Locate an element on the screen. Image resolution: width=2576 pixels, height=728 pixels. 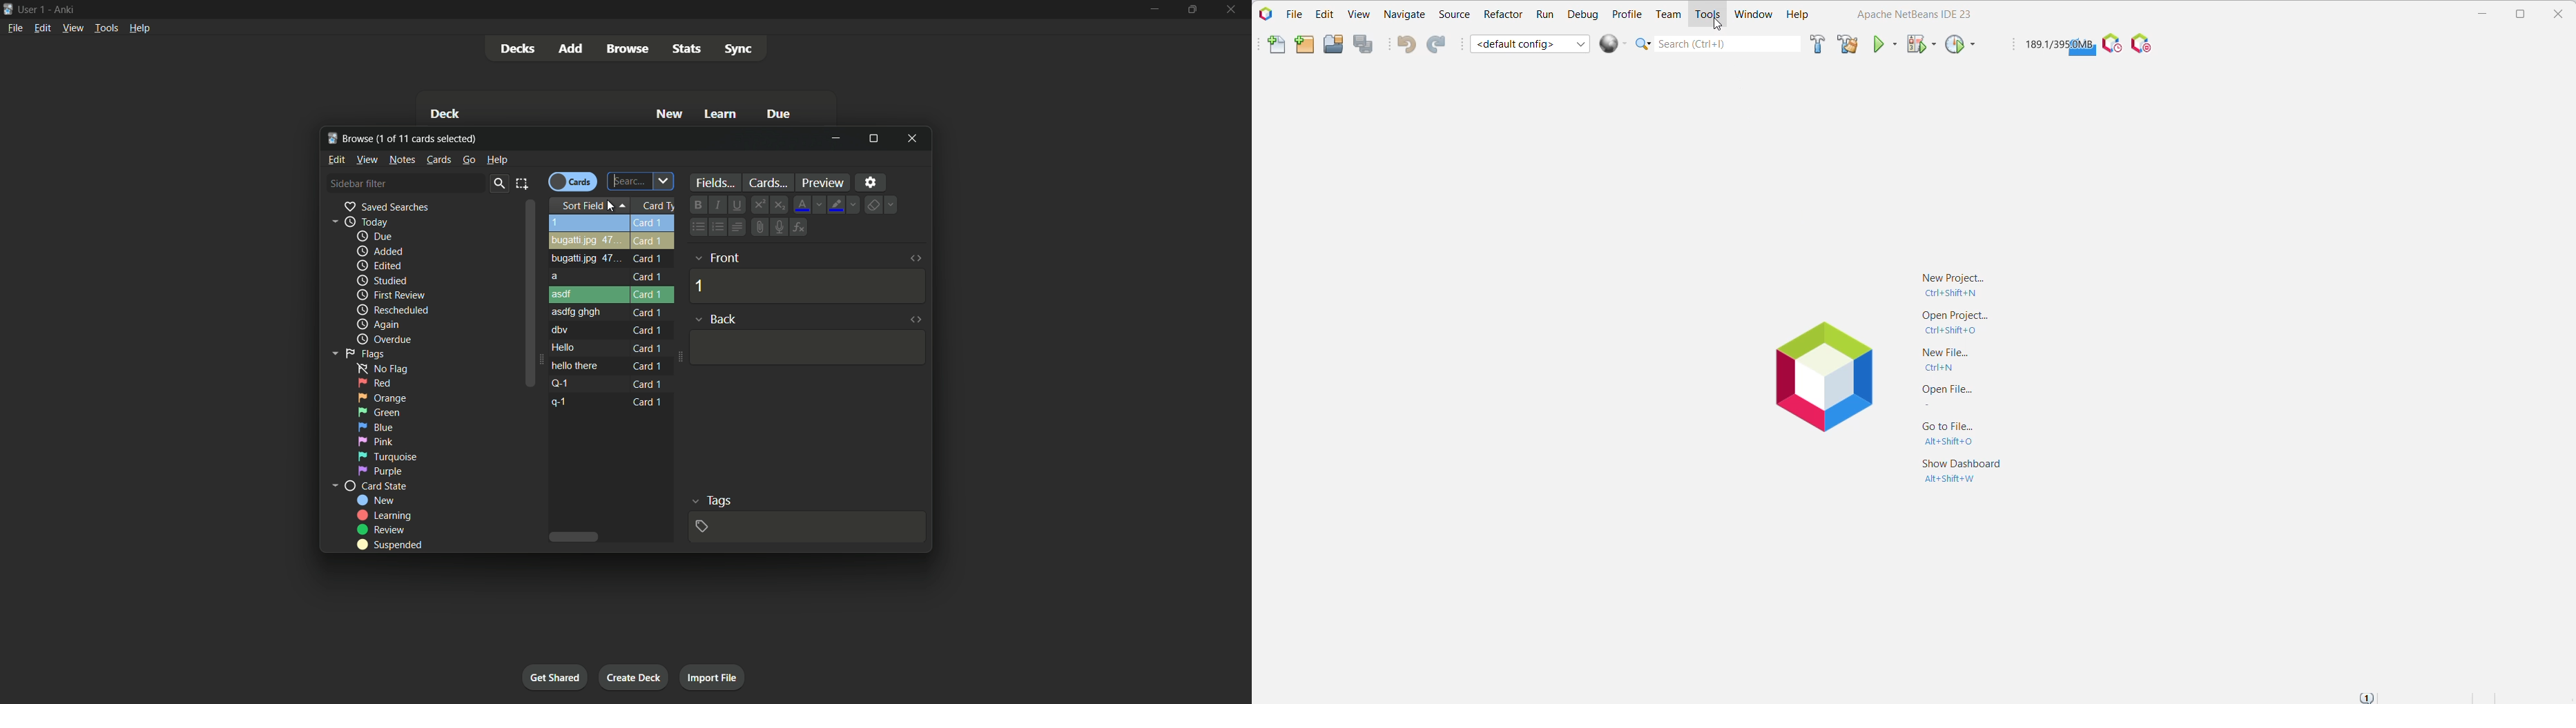
help is located at coordinates (495, 160).